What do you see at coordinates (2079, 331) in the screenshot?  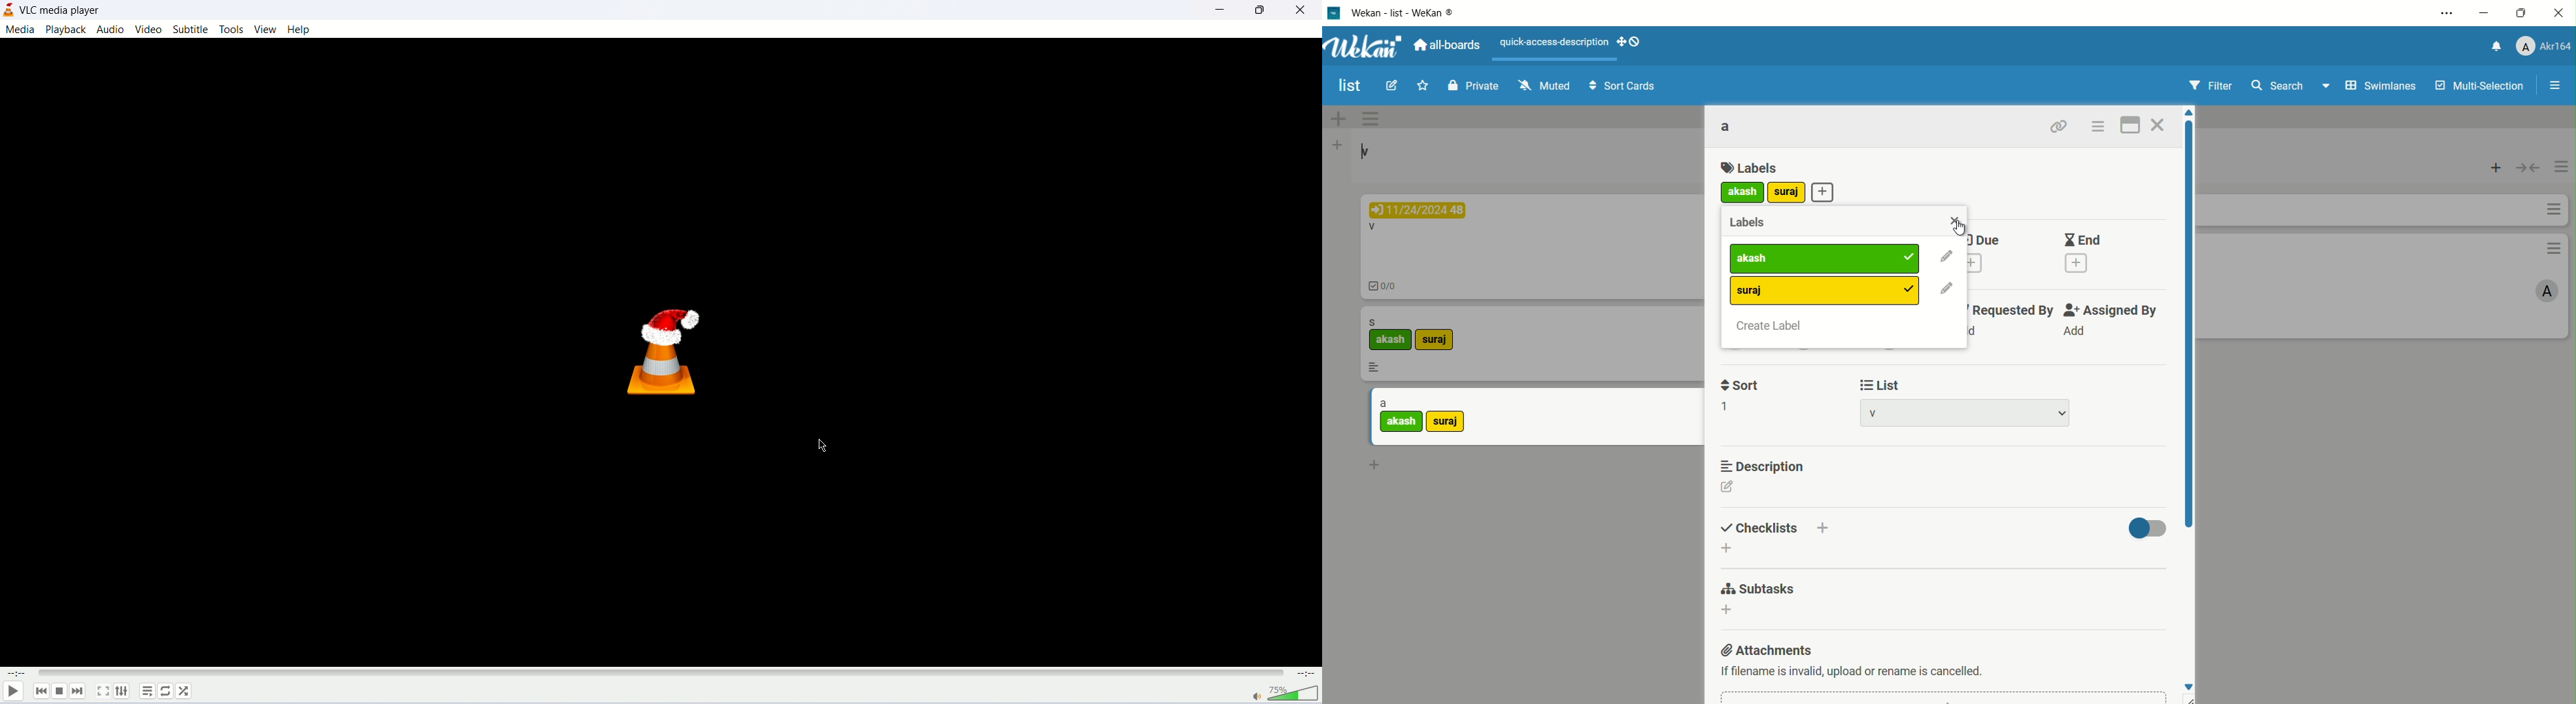 I see `Add` at bounding box center [2079, 331].